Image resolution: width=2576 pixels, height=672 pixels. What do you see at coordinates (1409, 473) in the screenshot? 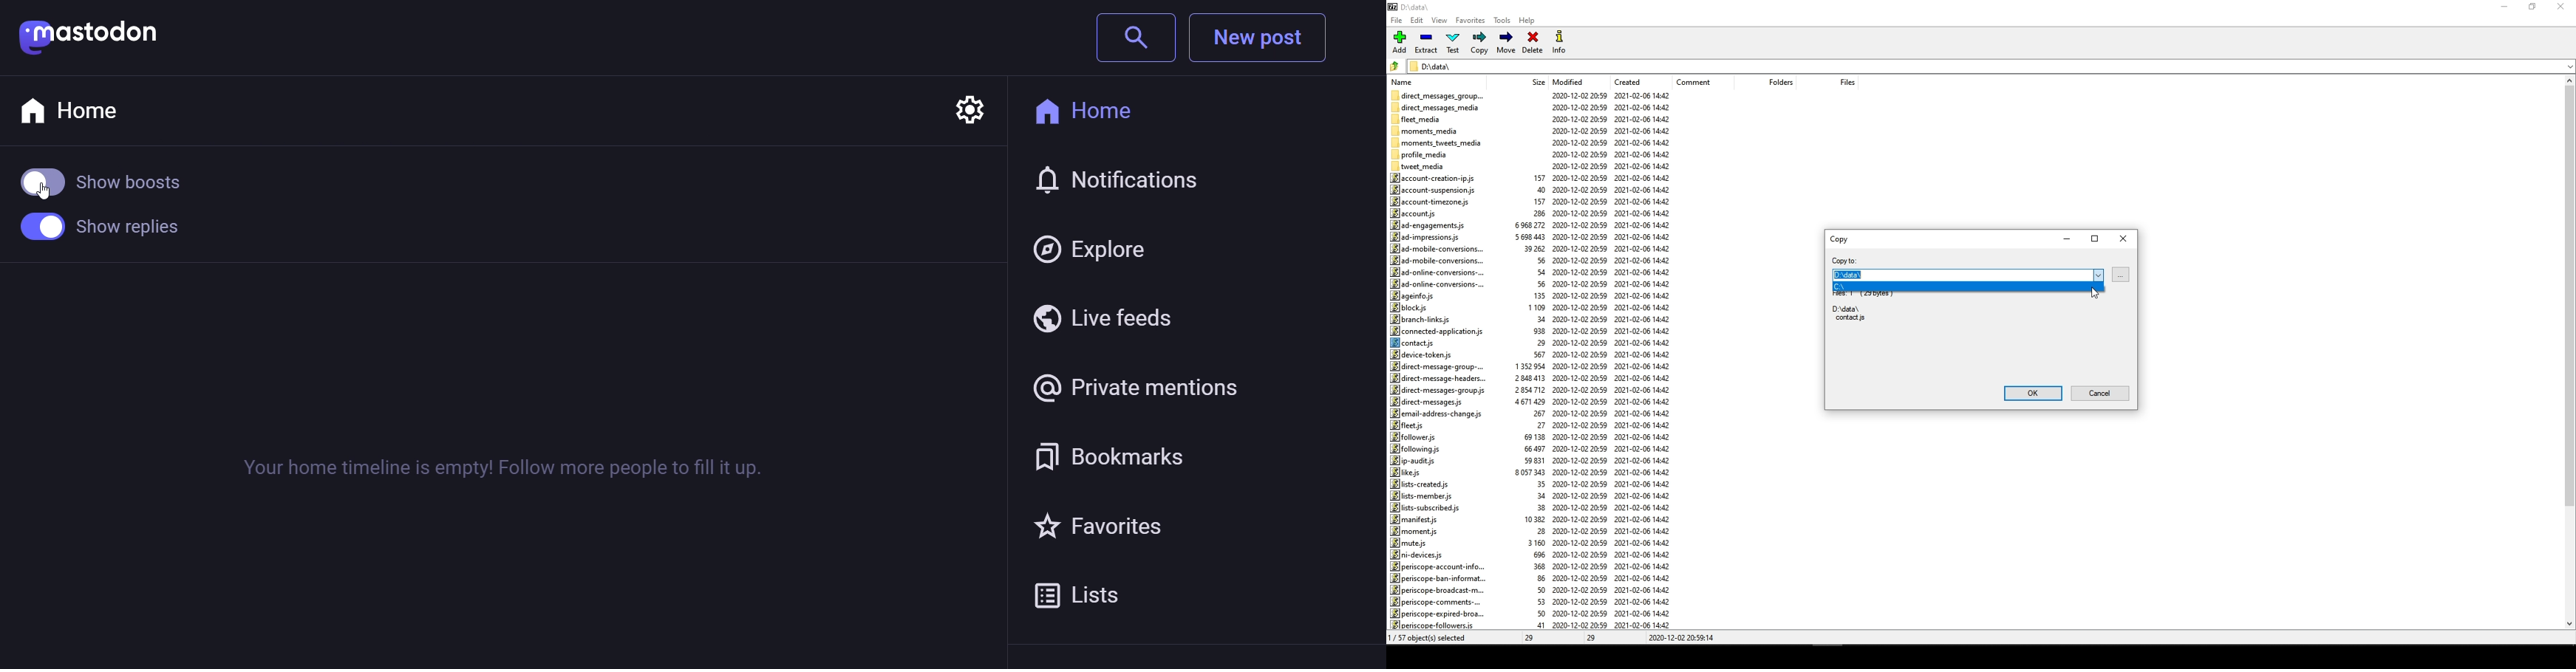
I see `like.js` at bounding box center [1409, 473].